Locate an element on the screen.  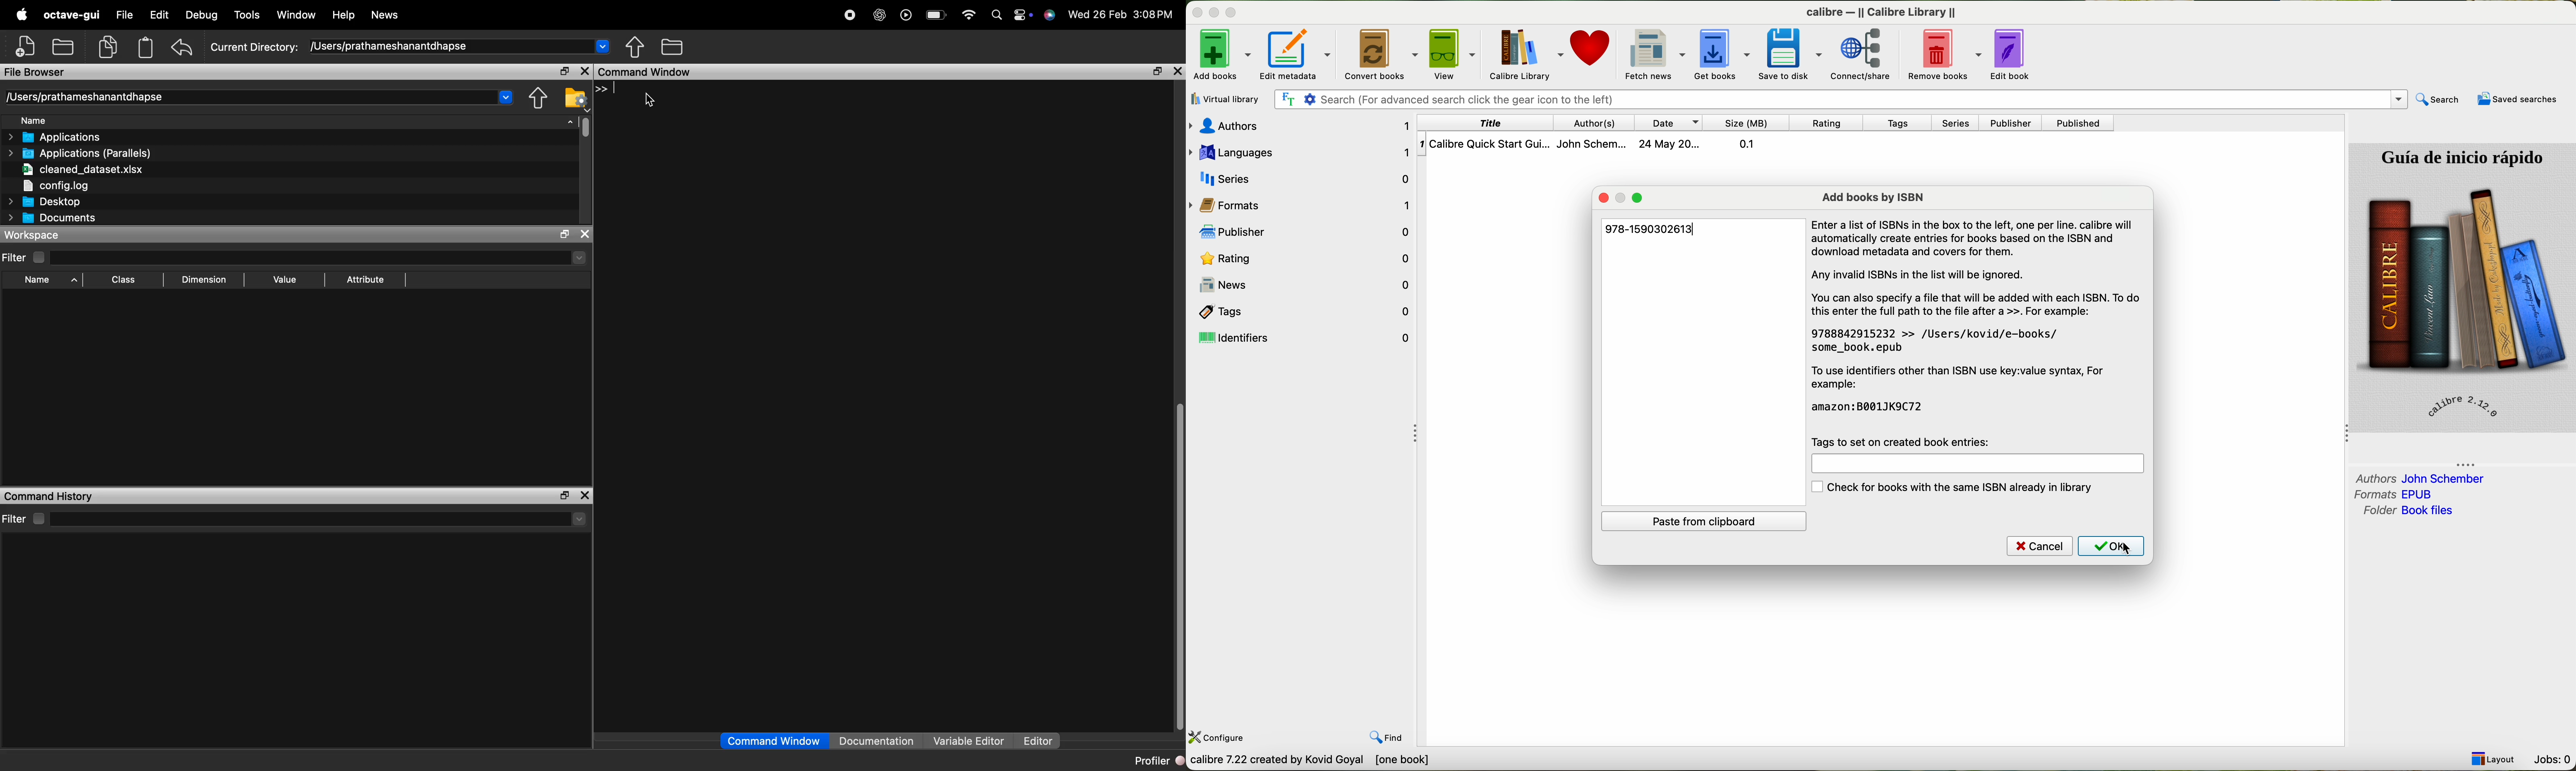
Name is located at coordinates (94, 119).